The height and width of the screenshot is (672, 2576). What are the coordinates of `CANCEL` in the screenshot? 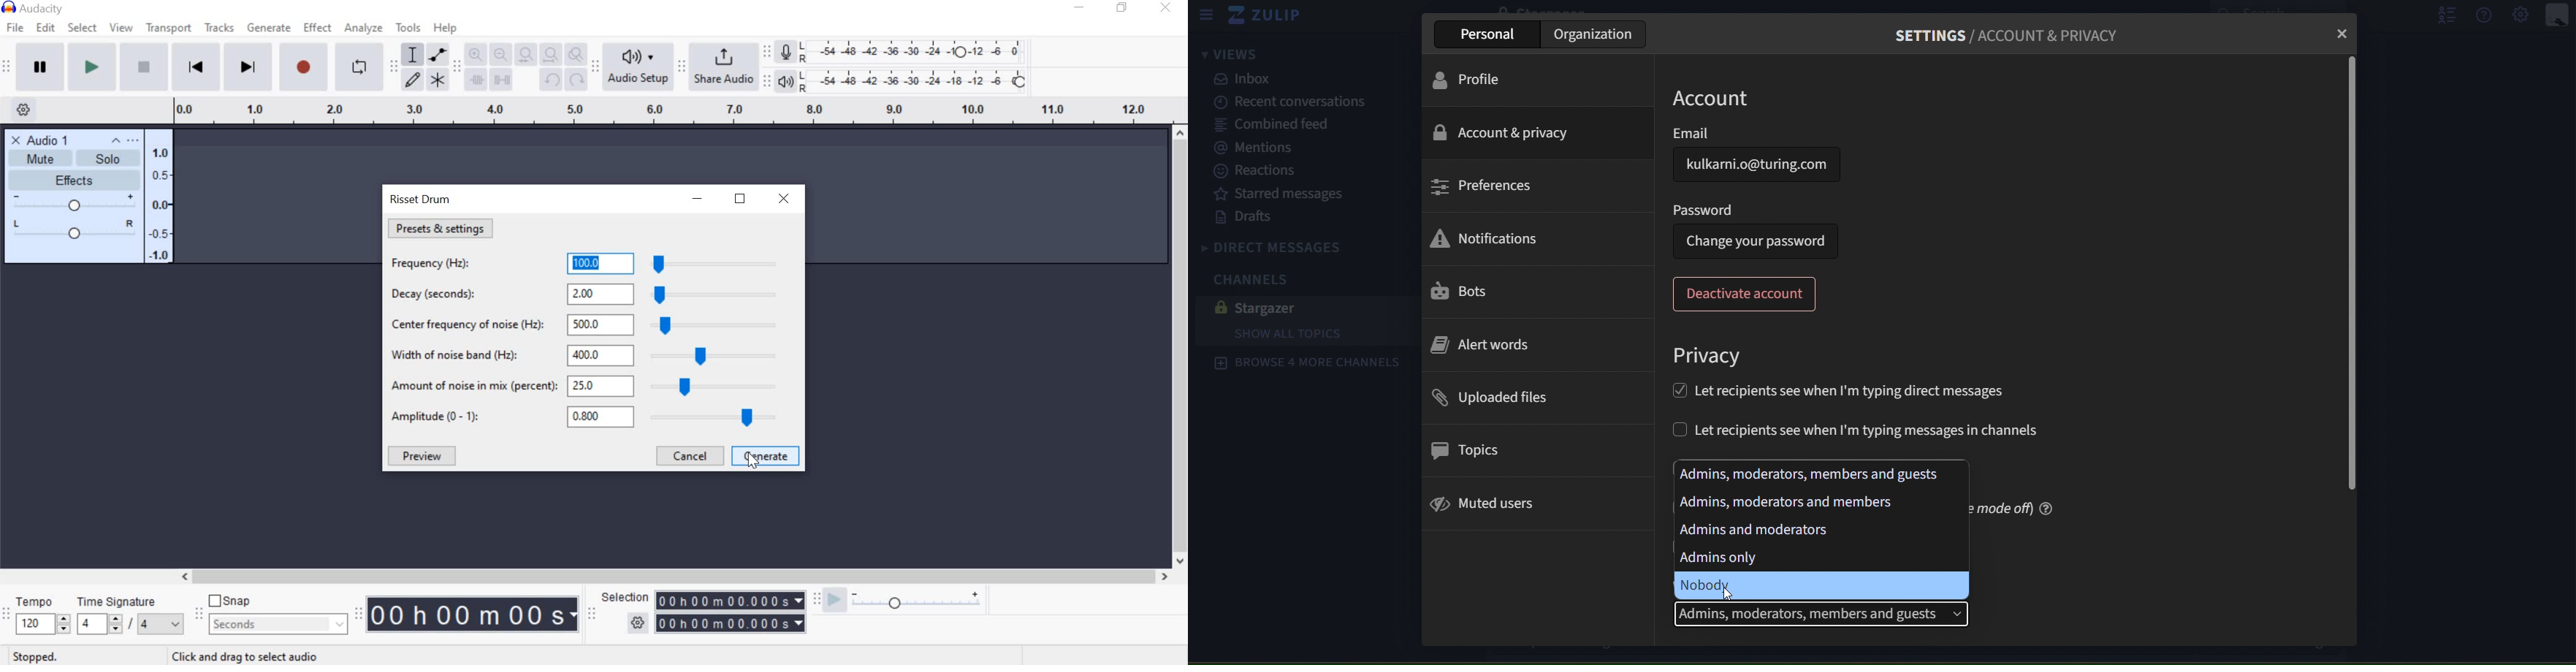 It's located at (688, 457).